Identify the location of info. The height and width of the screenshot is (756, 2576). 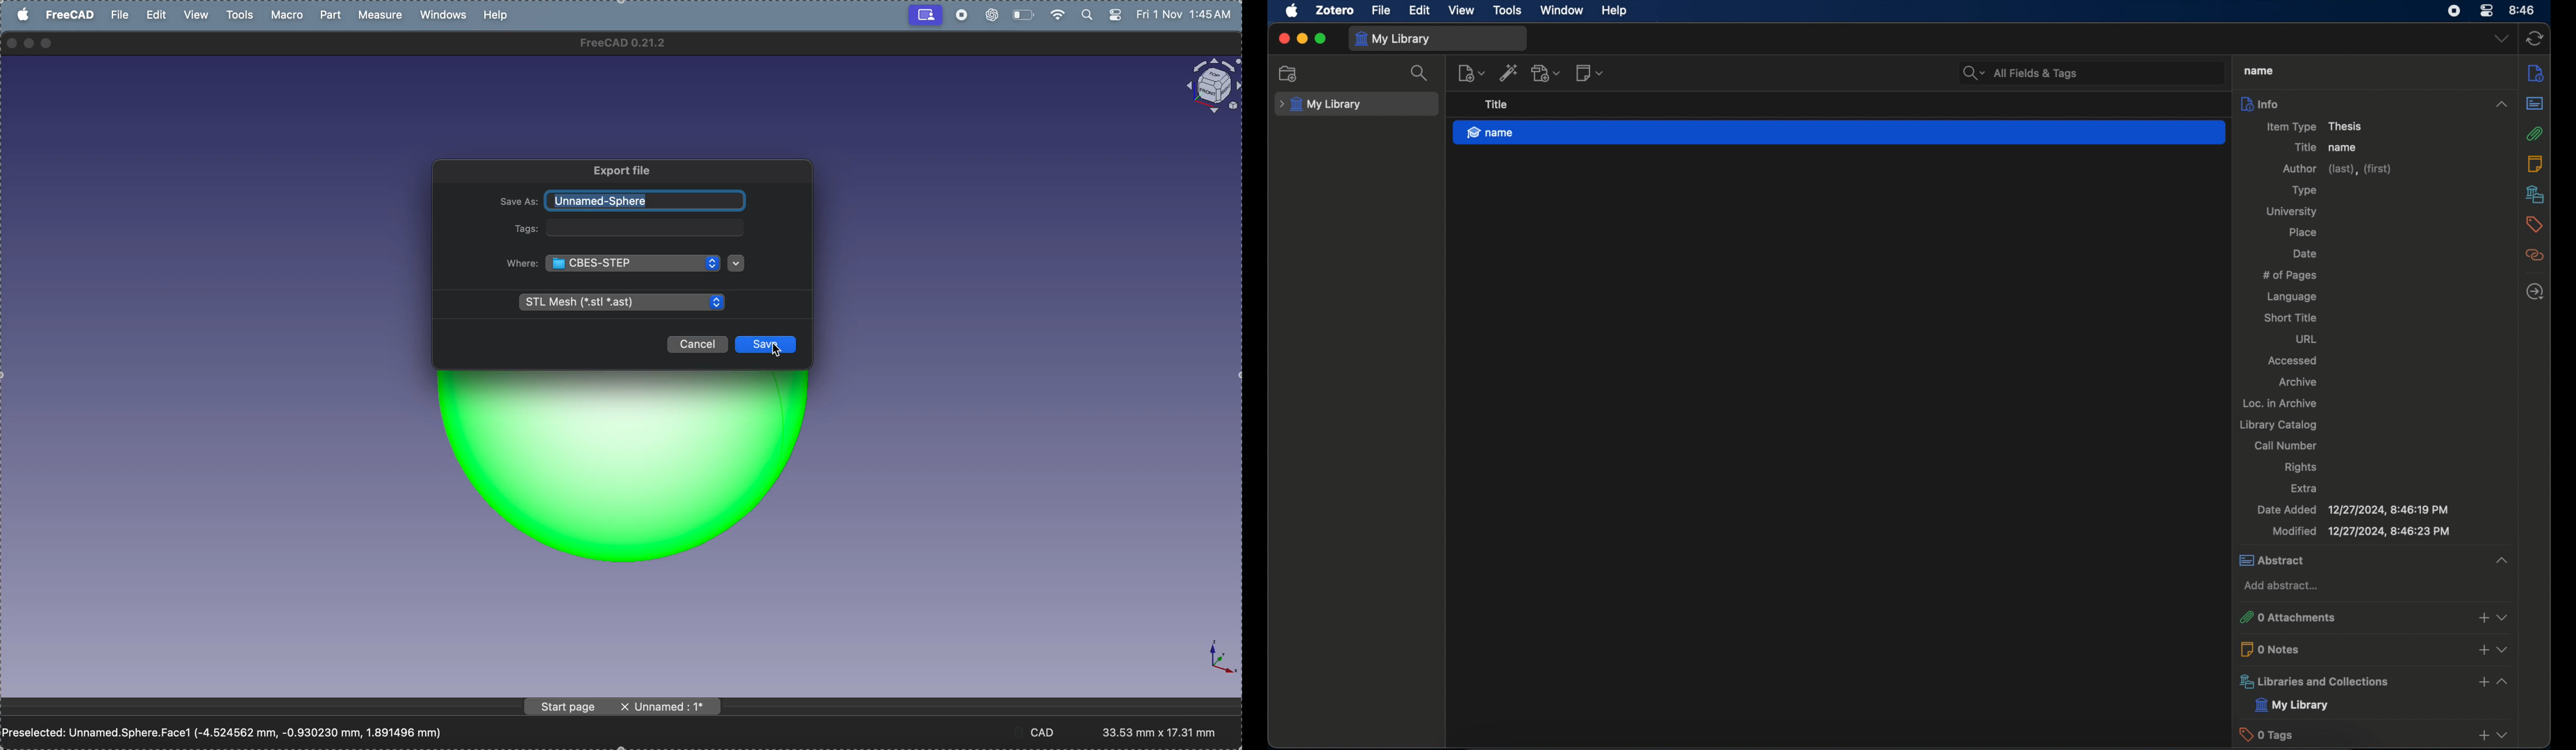
(2356, 103).